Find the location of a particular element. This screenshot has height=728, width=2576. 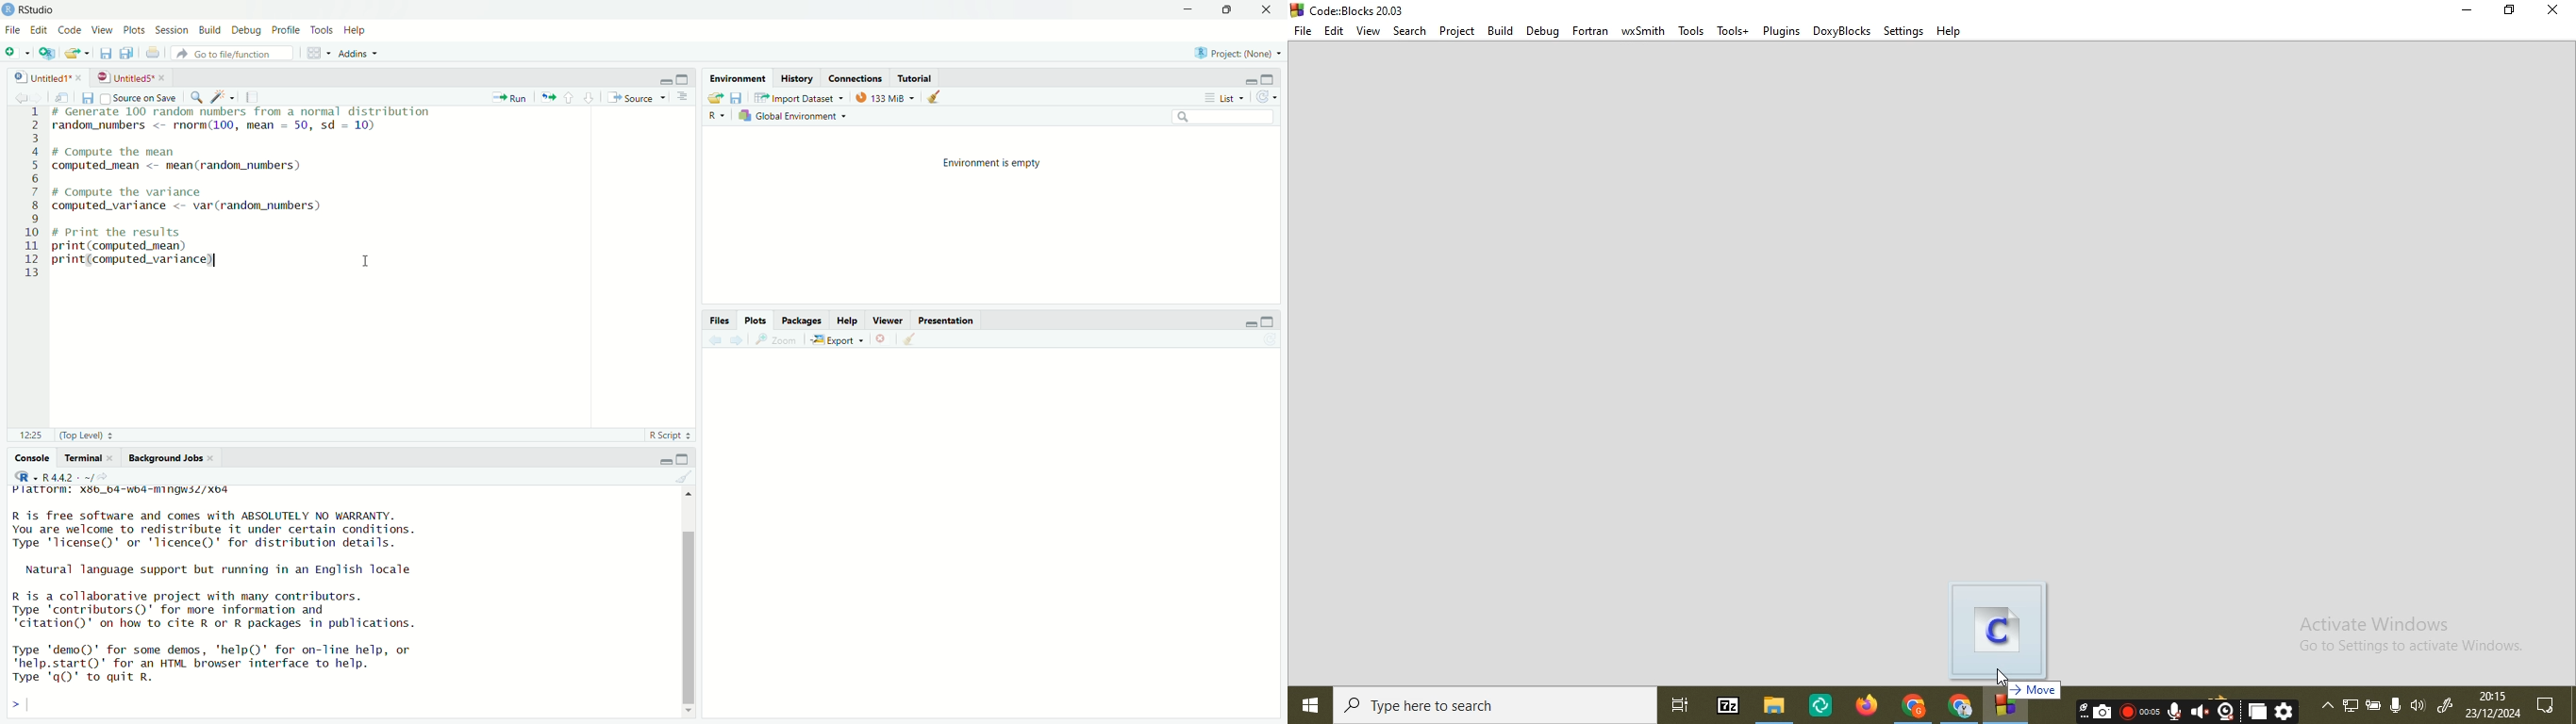

import dataset is located at coordinates (803, 96).